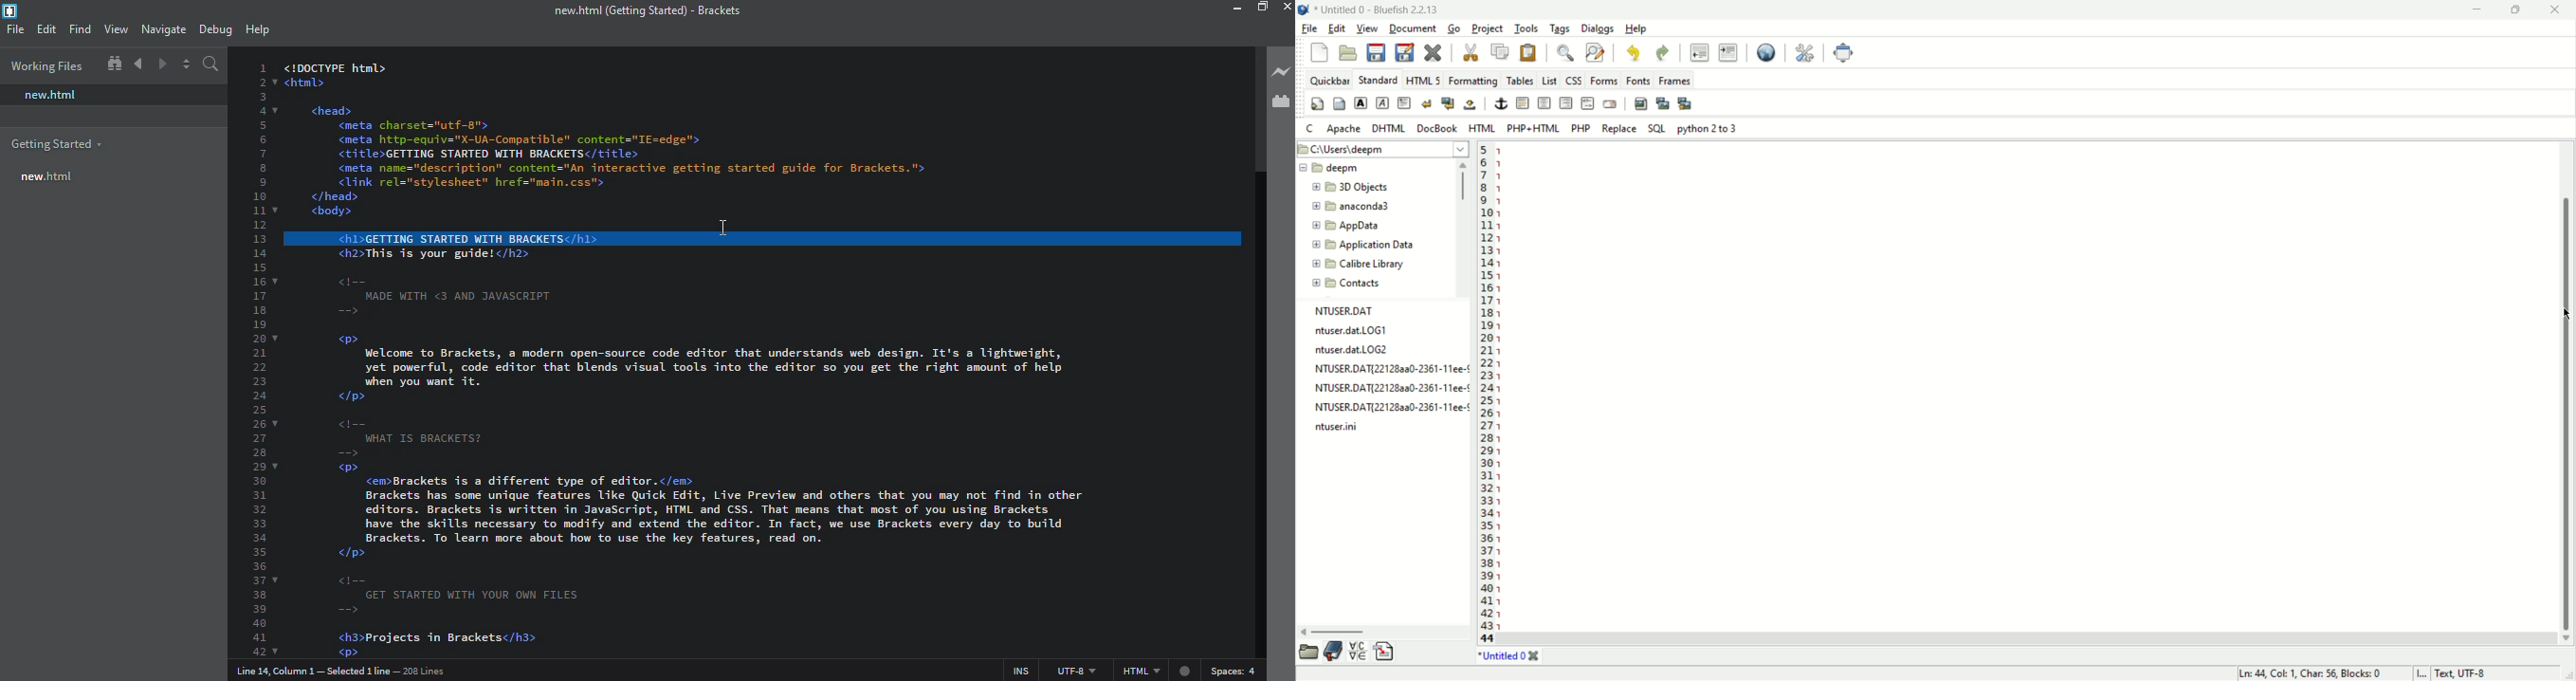 The height and width of the screenshot is (700, 2576). Describe the element at coordinates (139, 64) in the screenshot. I see `navigate back` at that location.